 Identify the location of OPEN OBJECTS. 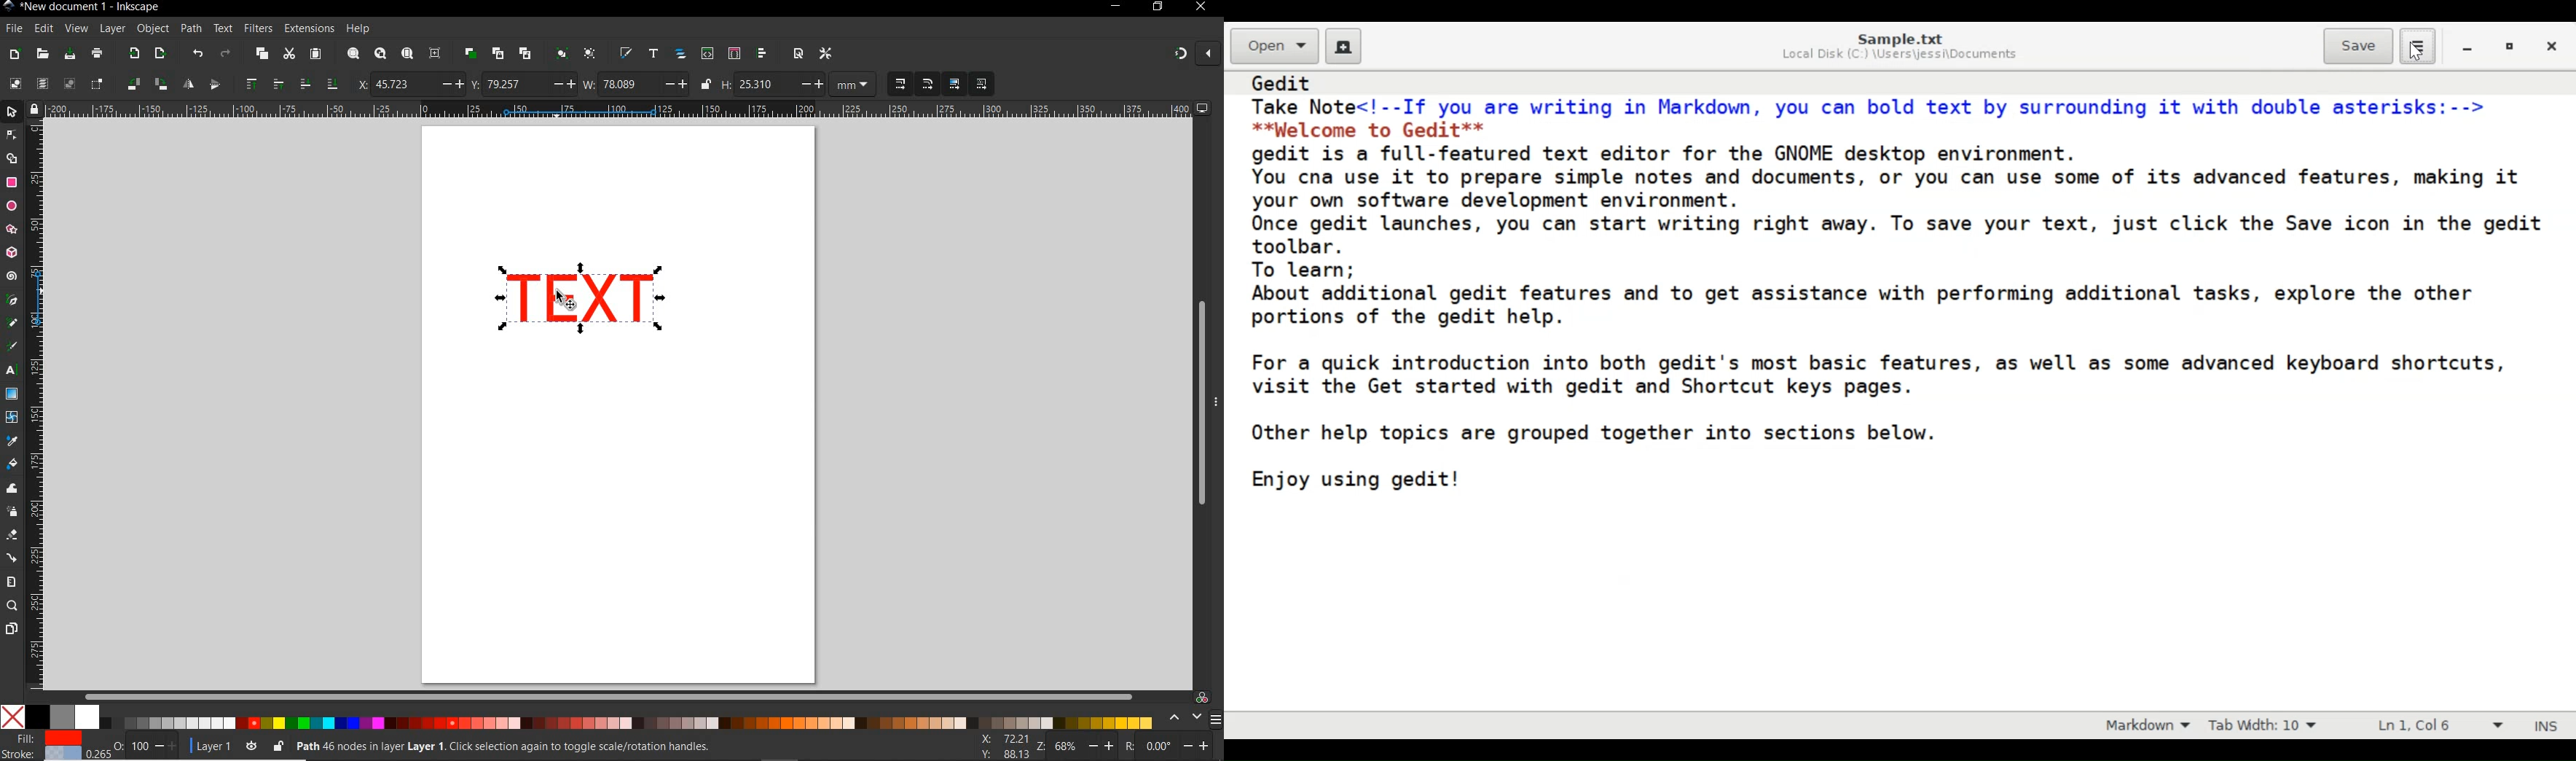
(680, 54).